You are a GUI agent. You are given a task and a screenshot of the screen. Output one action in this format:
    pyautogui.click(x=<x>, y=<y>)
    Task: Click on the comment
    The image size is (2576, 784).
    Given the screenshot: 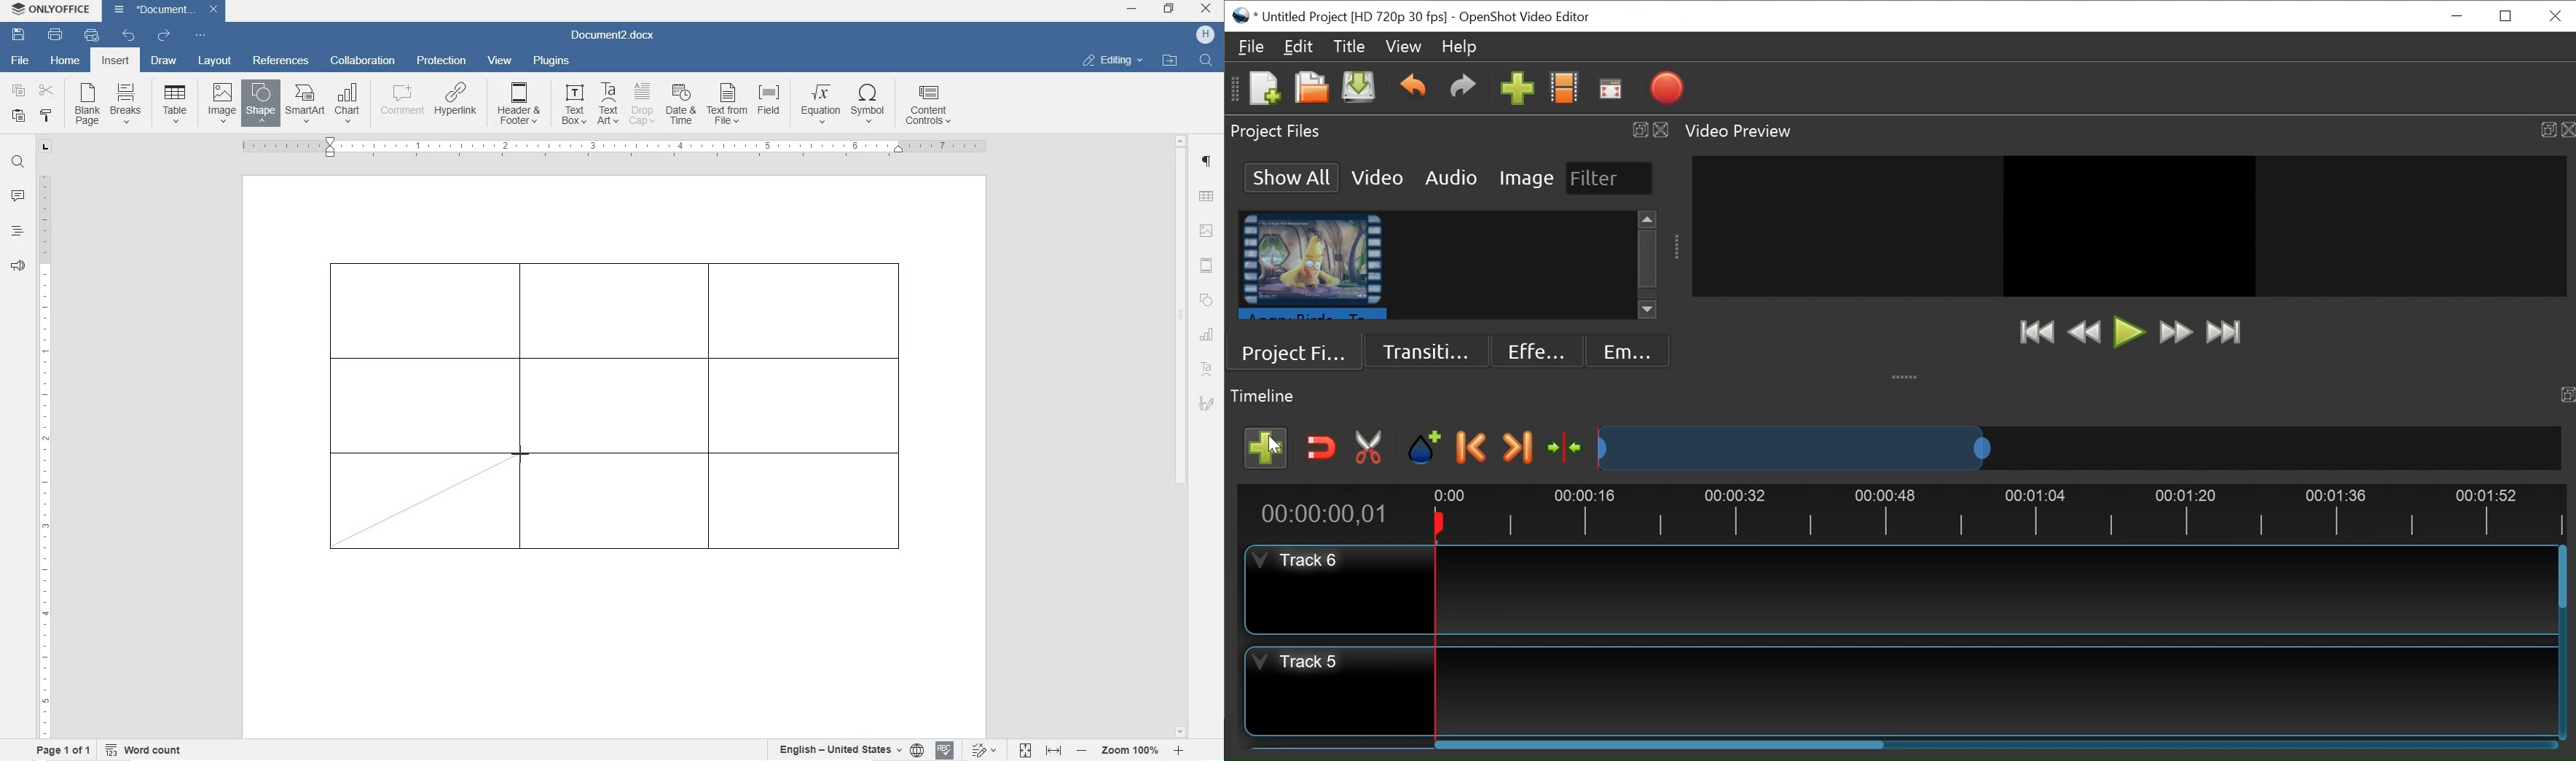 What is the action you would take?
    pyautogui.click(x=18, y=197)
    